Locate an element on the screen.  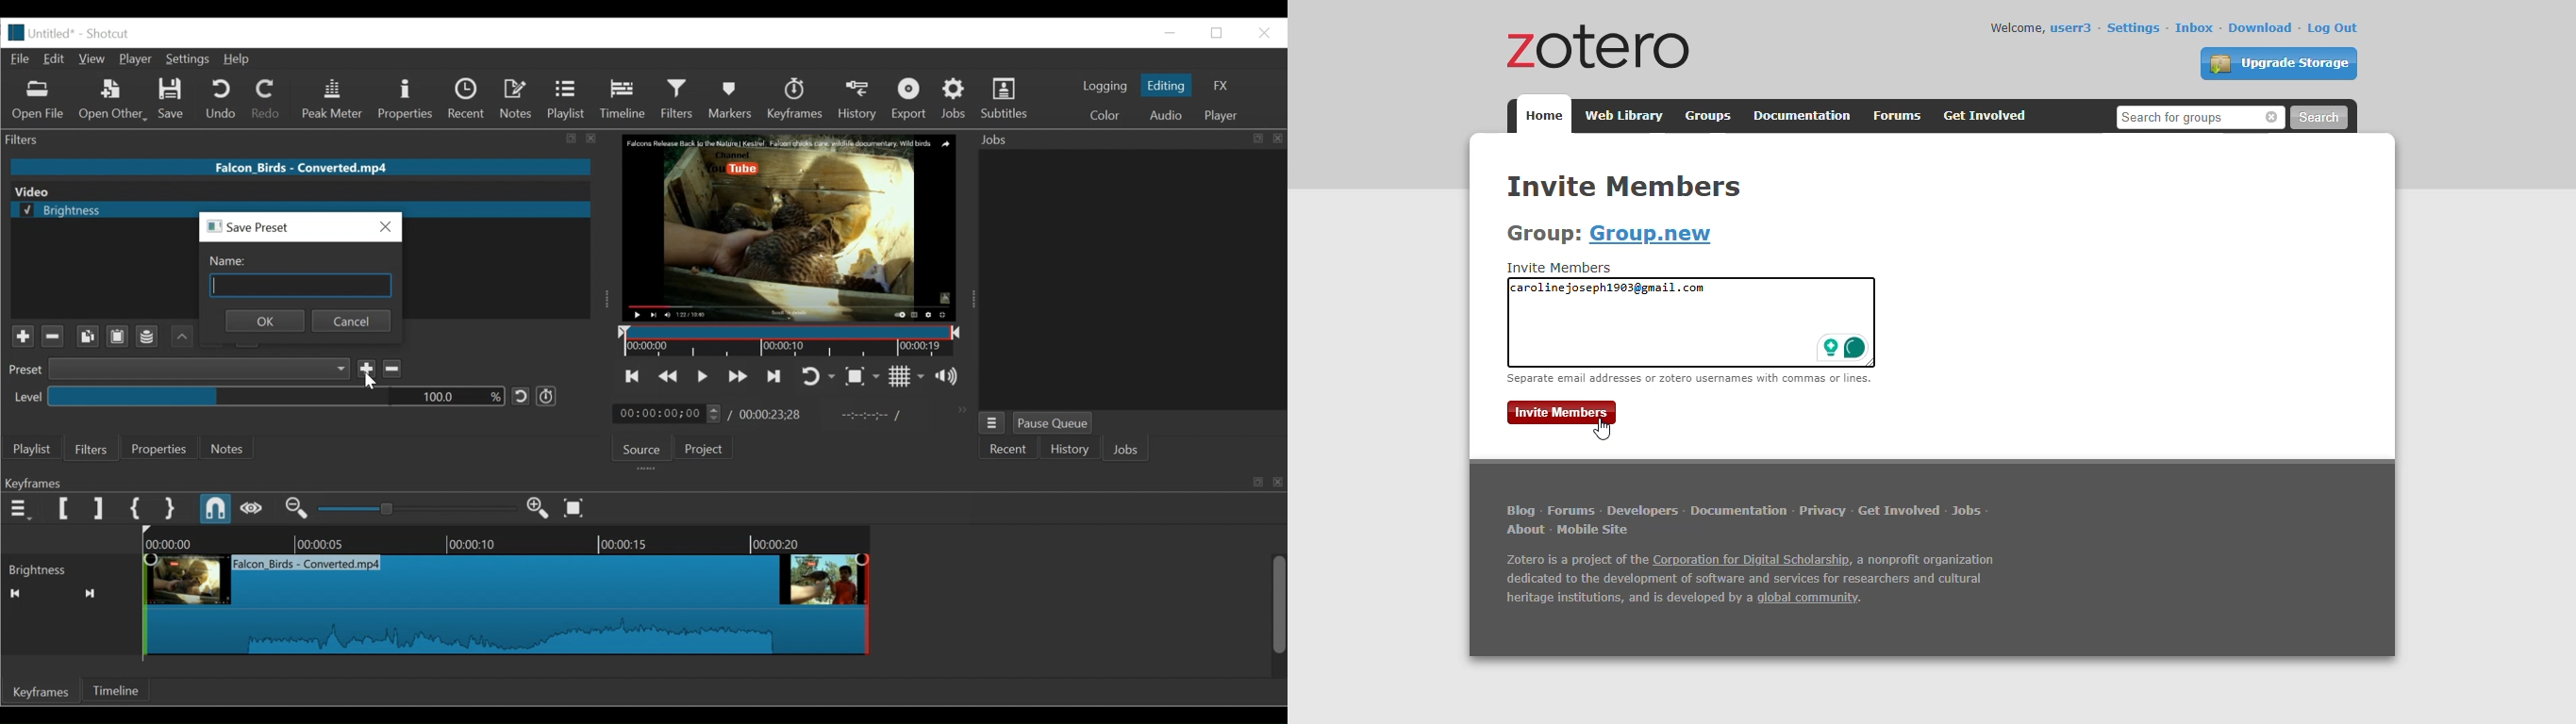
Recent is located at coordinates (1009, 448).